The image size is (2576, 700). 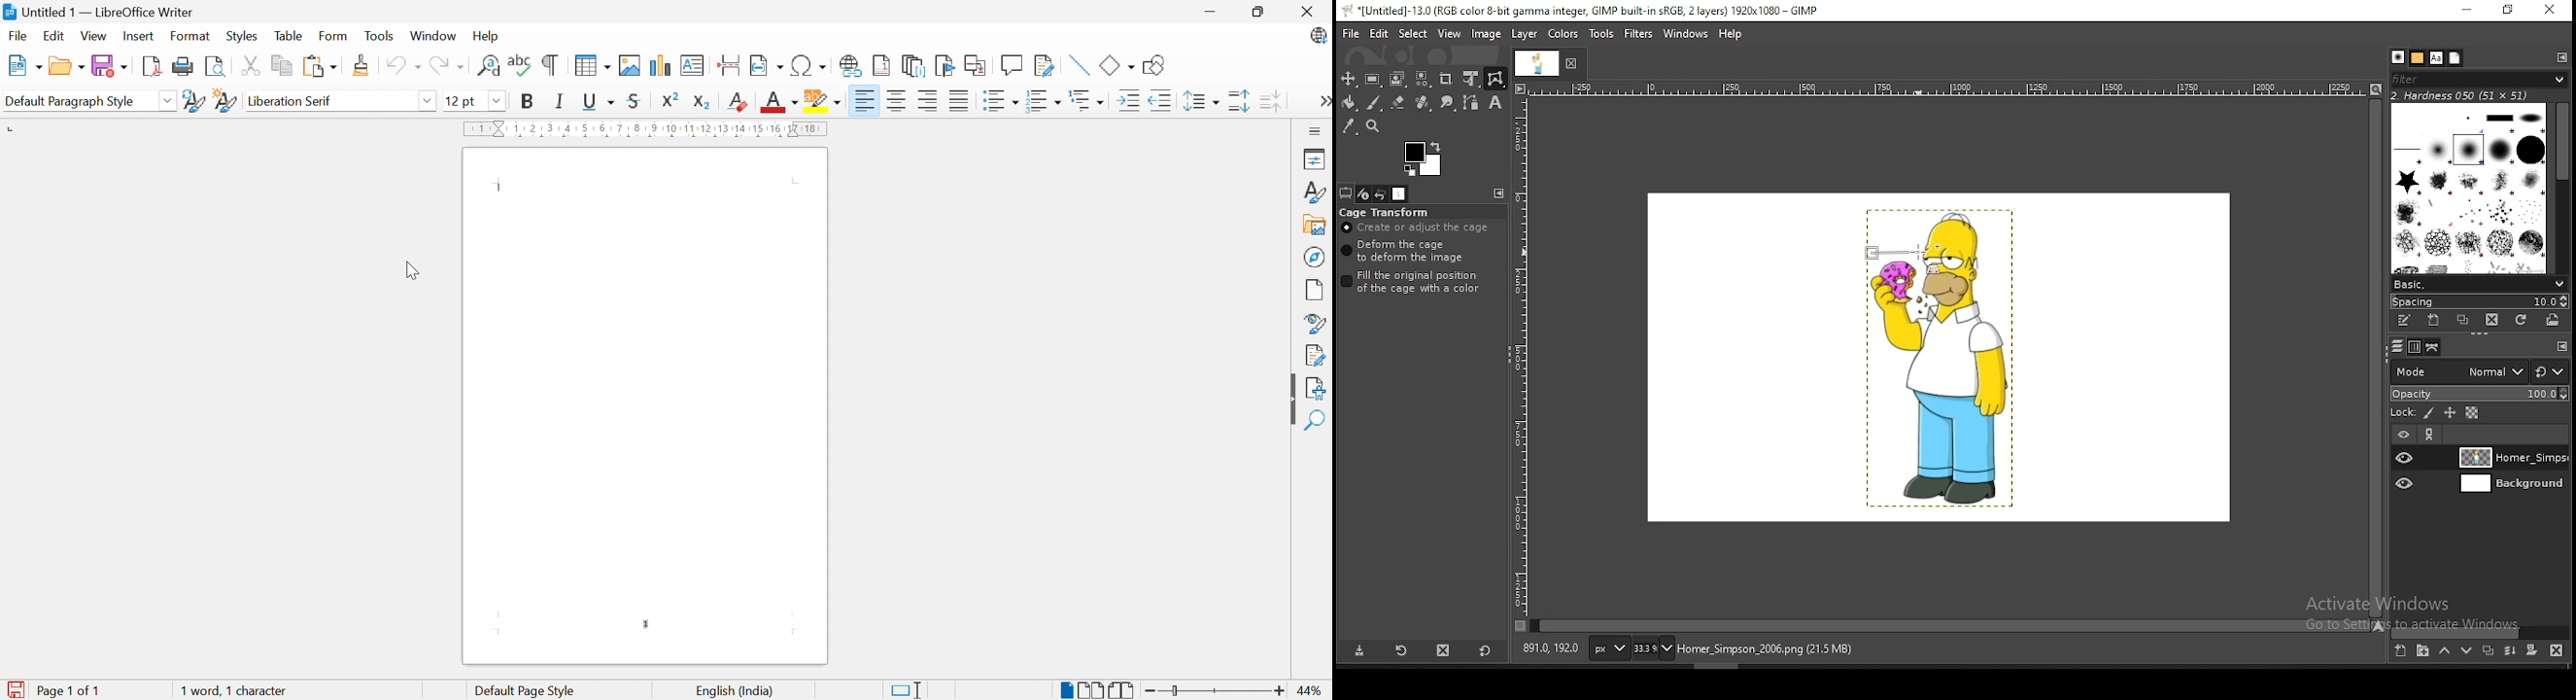 I want to click on zoom tool, so click(x=1372, y=125).